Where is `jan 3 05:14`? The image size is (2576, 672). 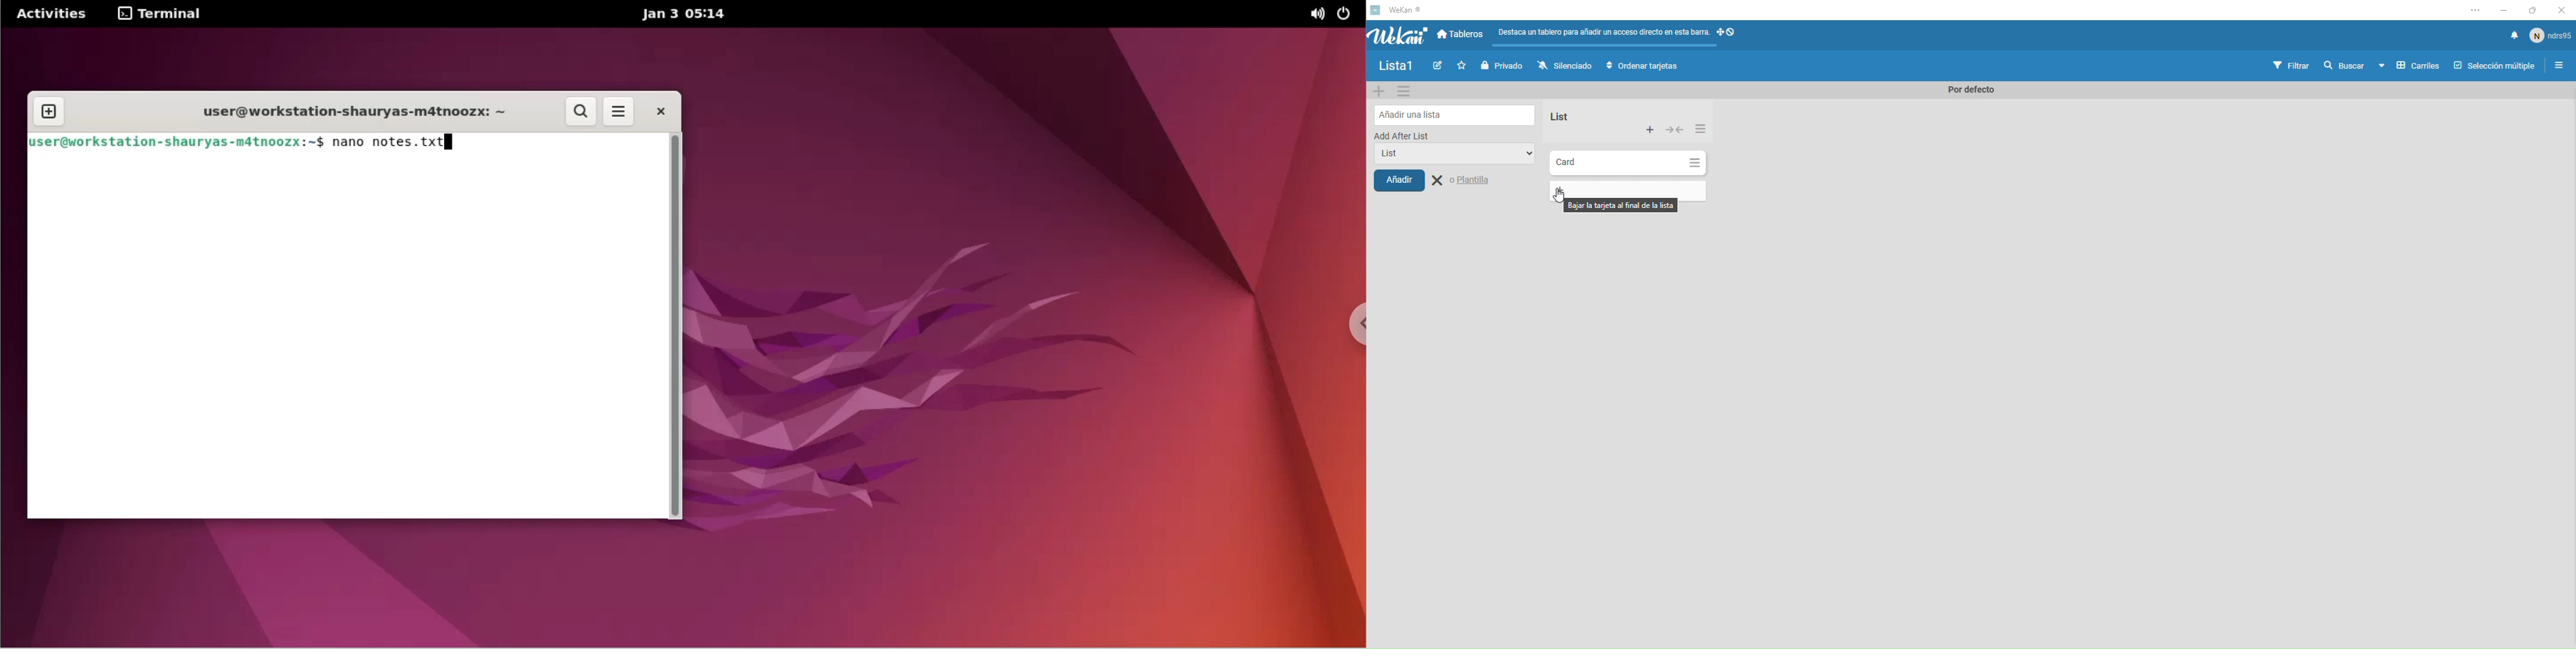 jan 3 05:14 is located at coordinates (684, 15).